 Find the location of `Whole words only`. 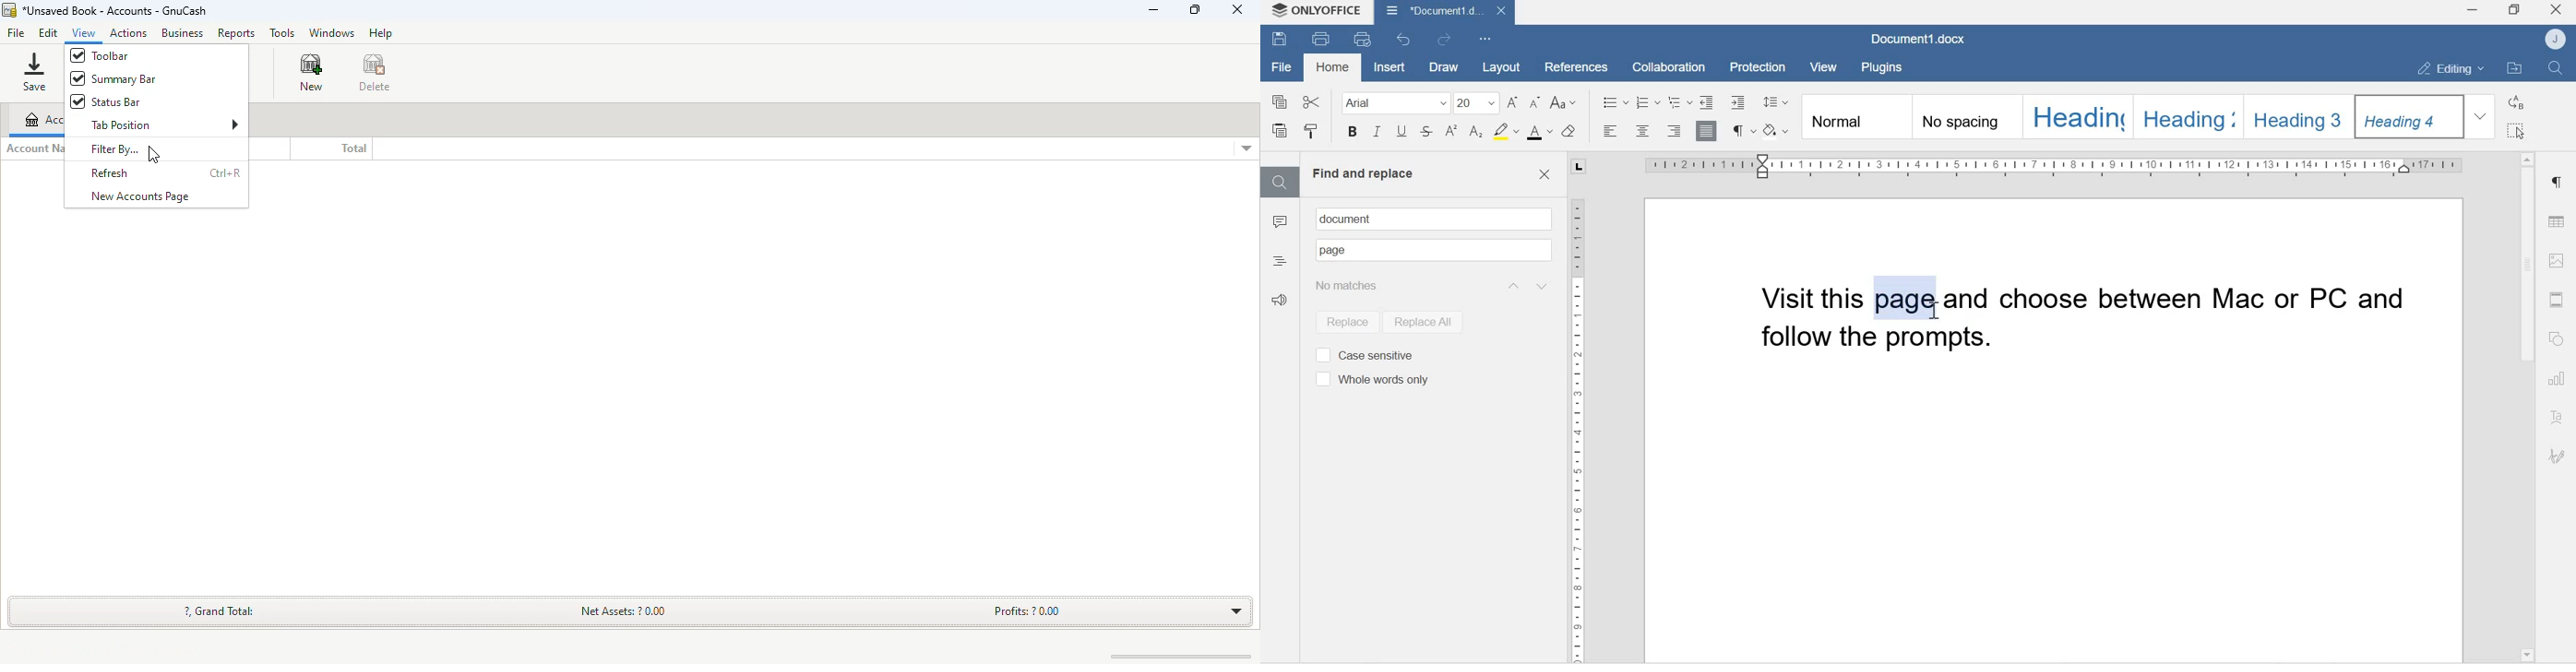

Whole words only is located at coordinates (1370, 380).